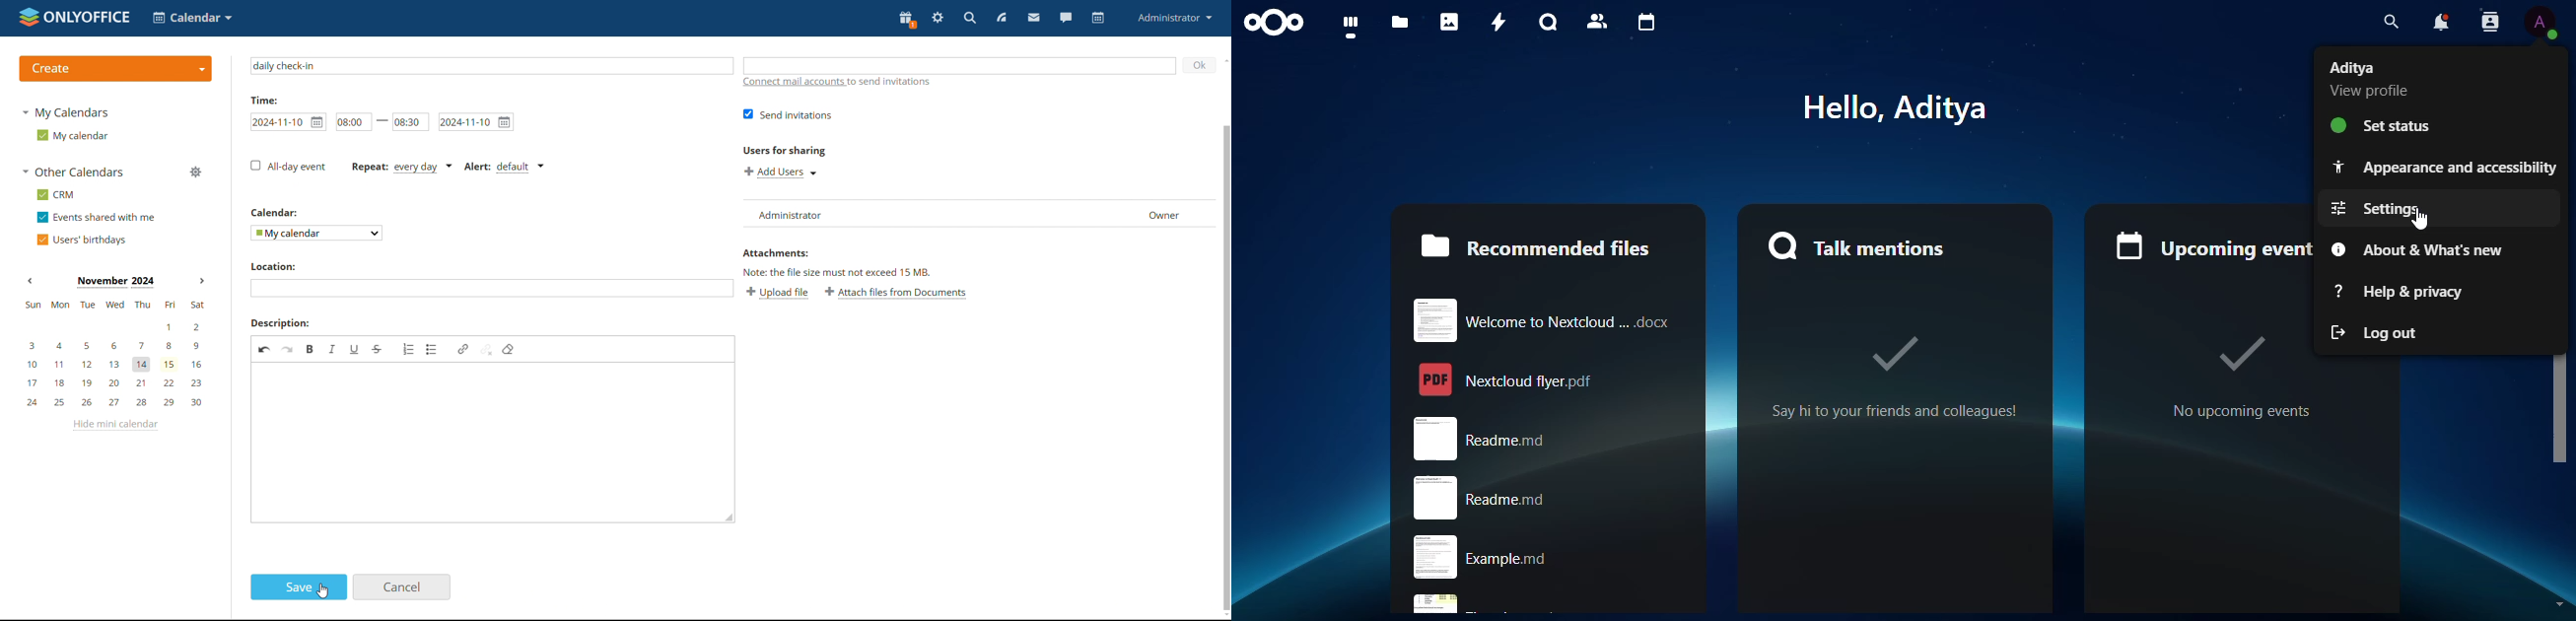  What do you see at coordinates (2378, 126) in the screenshot?
I see `set status` at bounding box center [2378, 126].